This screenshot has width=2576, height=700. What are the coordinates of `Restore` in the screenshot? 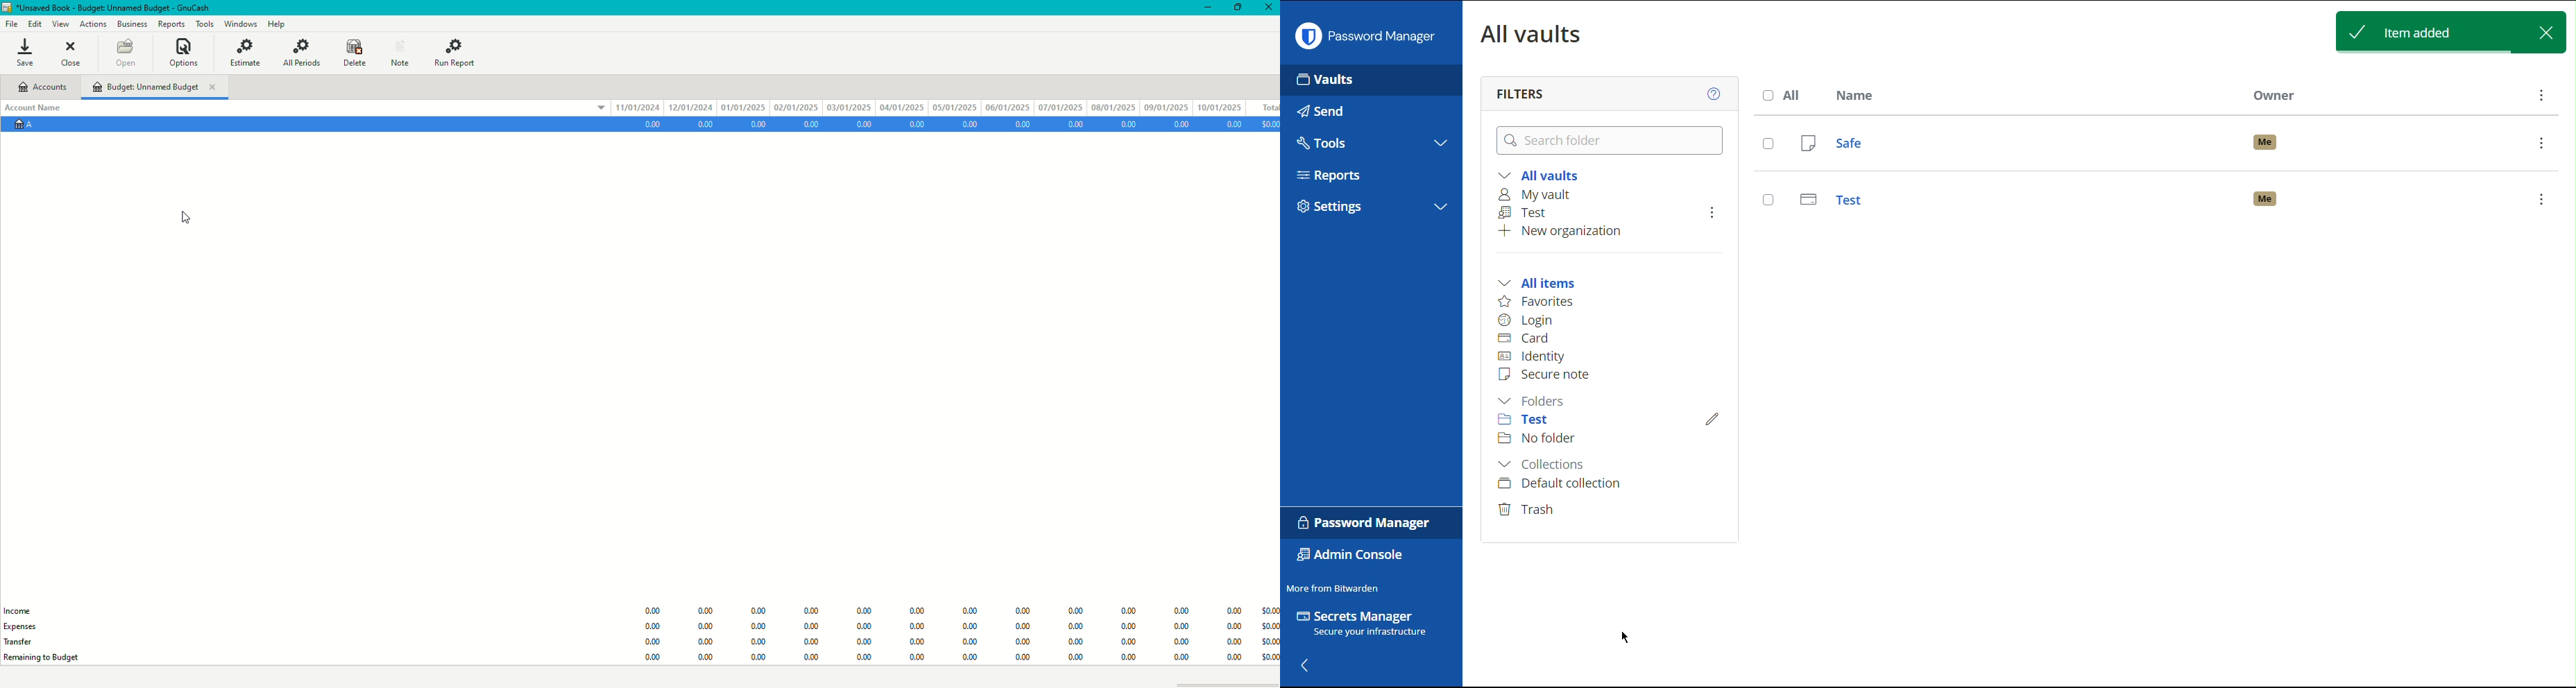 It's located at (1239, 9).